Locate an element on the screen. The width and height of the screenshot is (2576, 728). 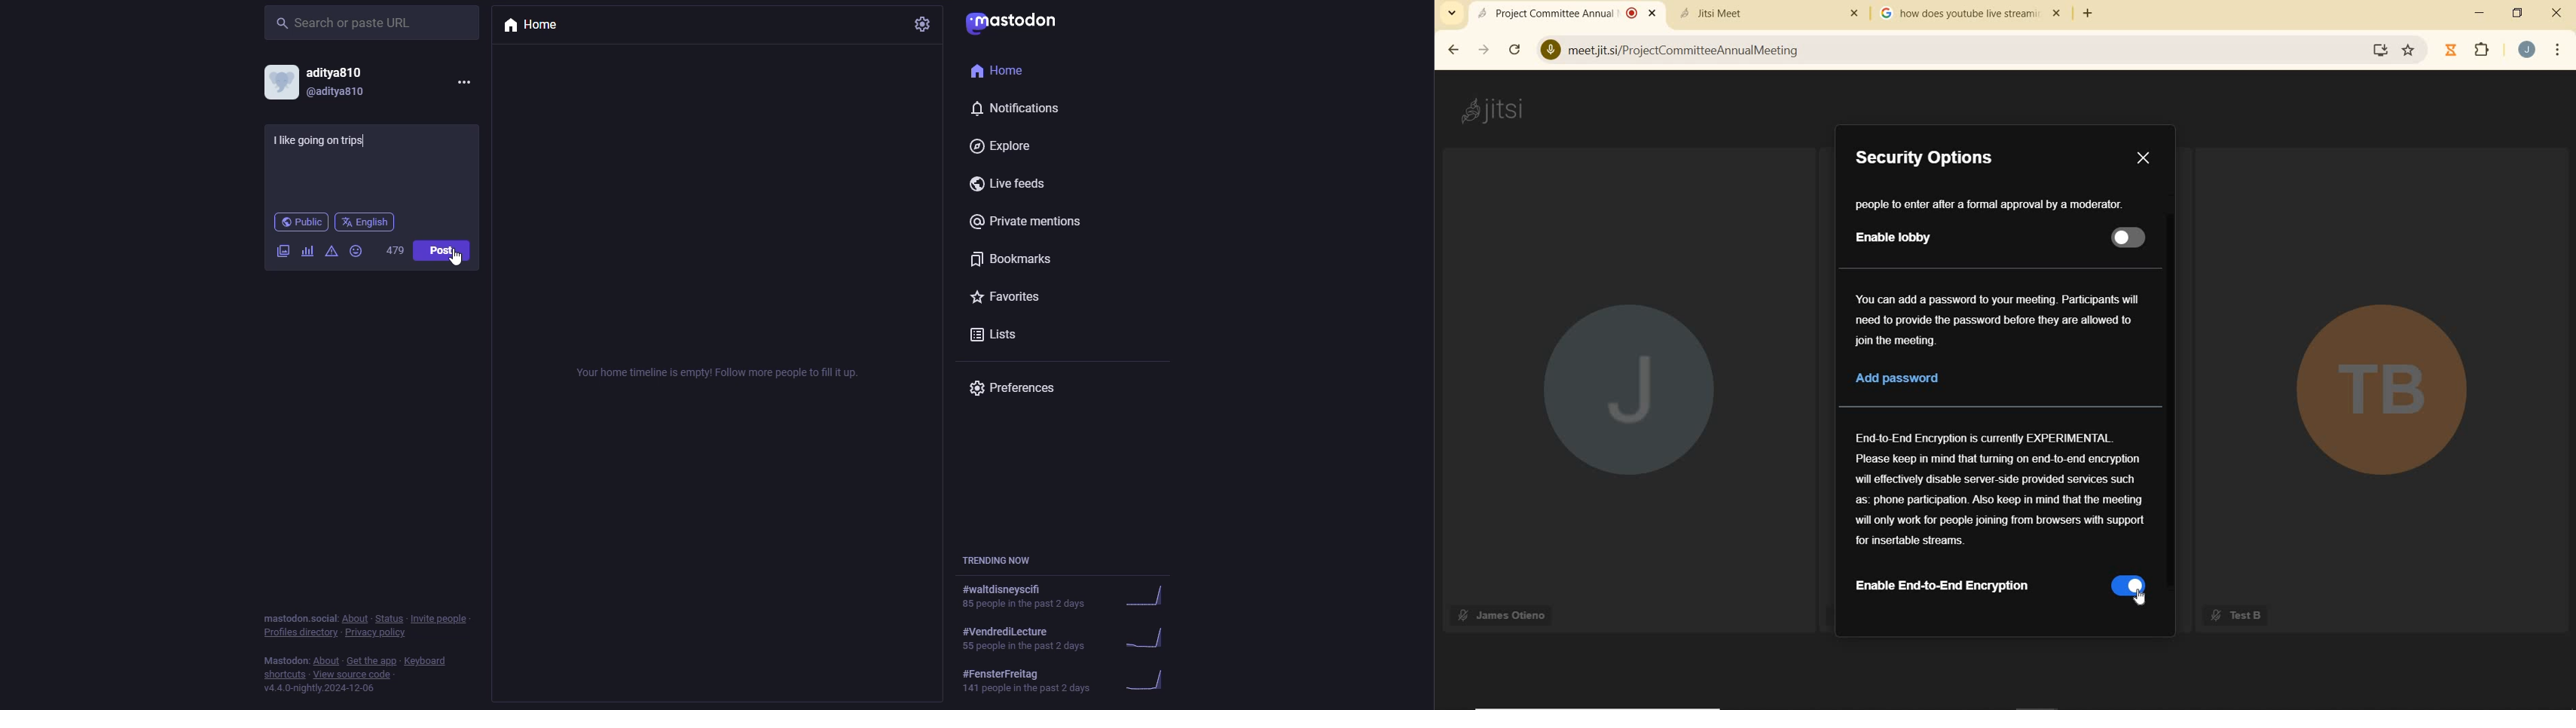
MINIMIZE is located at coordinates (2482, 15).